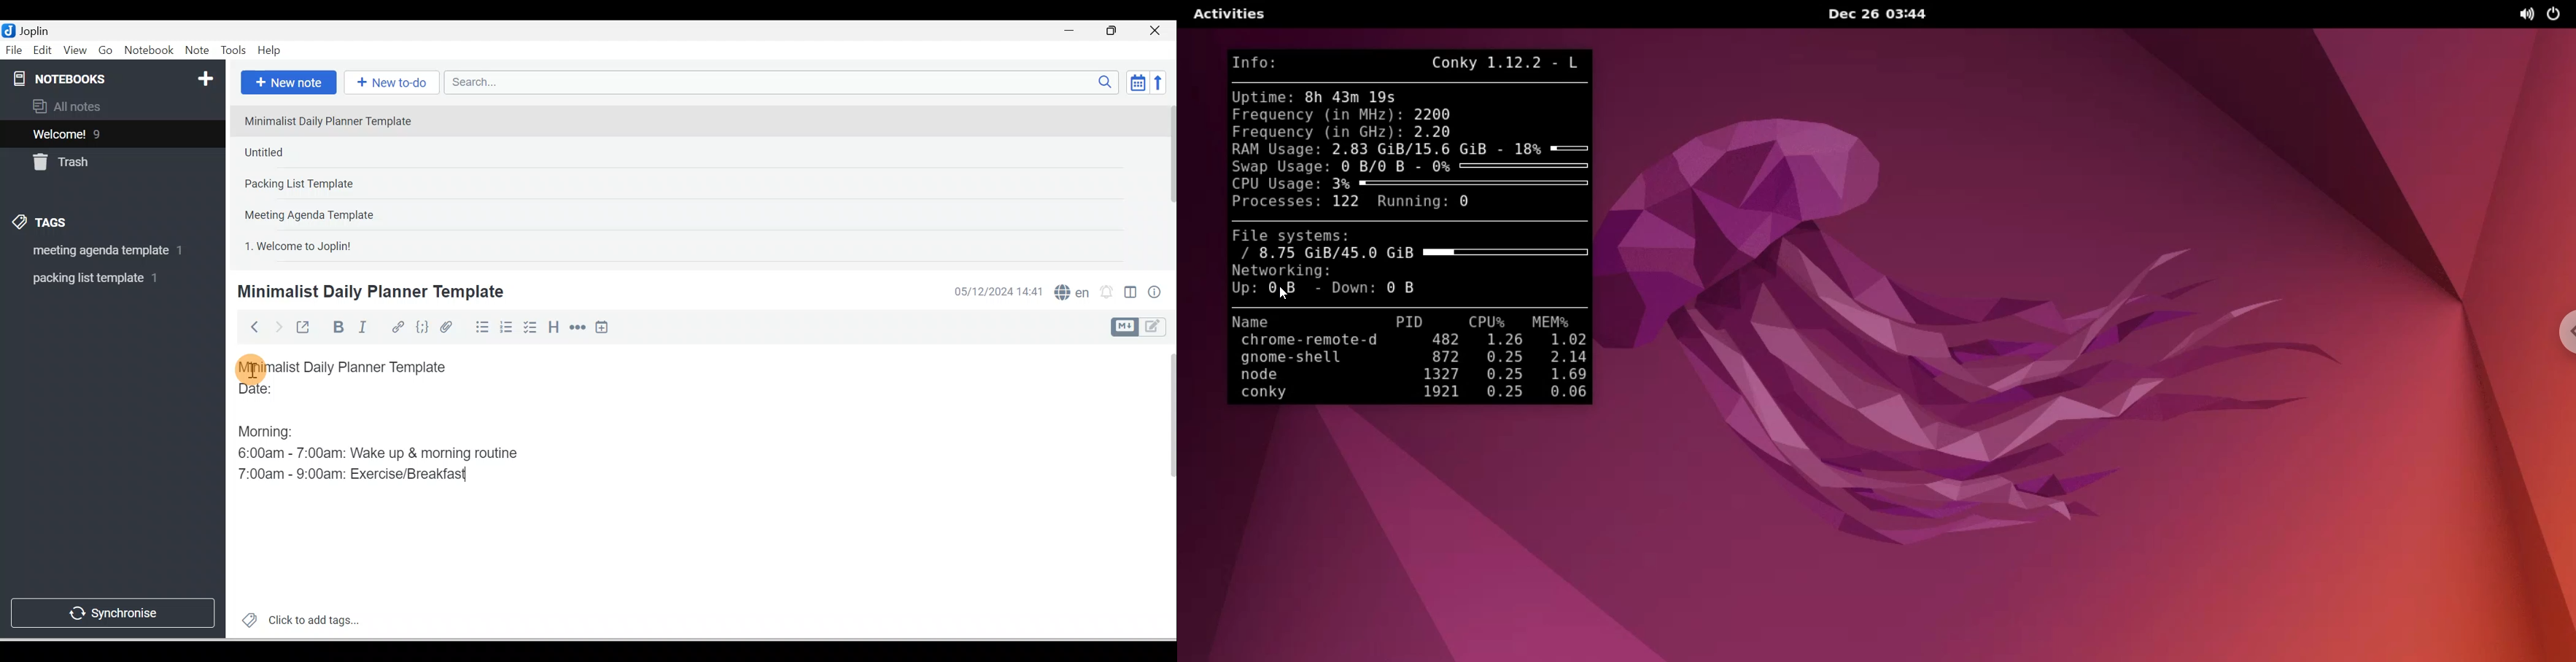 This screenshot has width=2576, height=672. Describe the element at coordinates (286, 83) in the screenshot. I see `New note` at that location.